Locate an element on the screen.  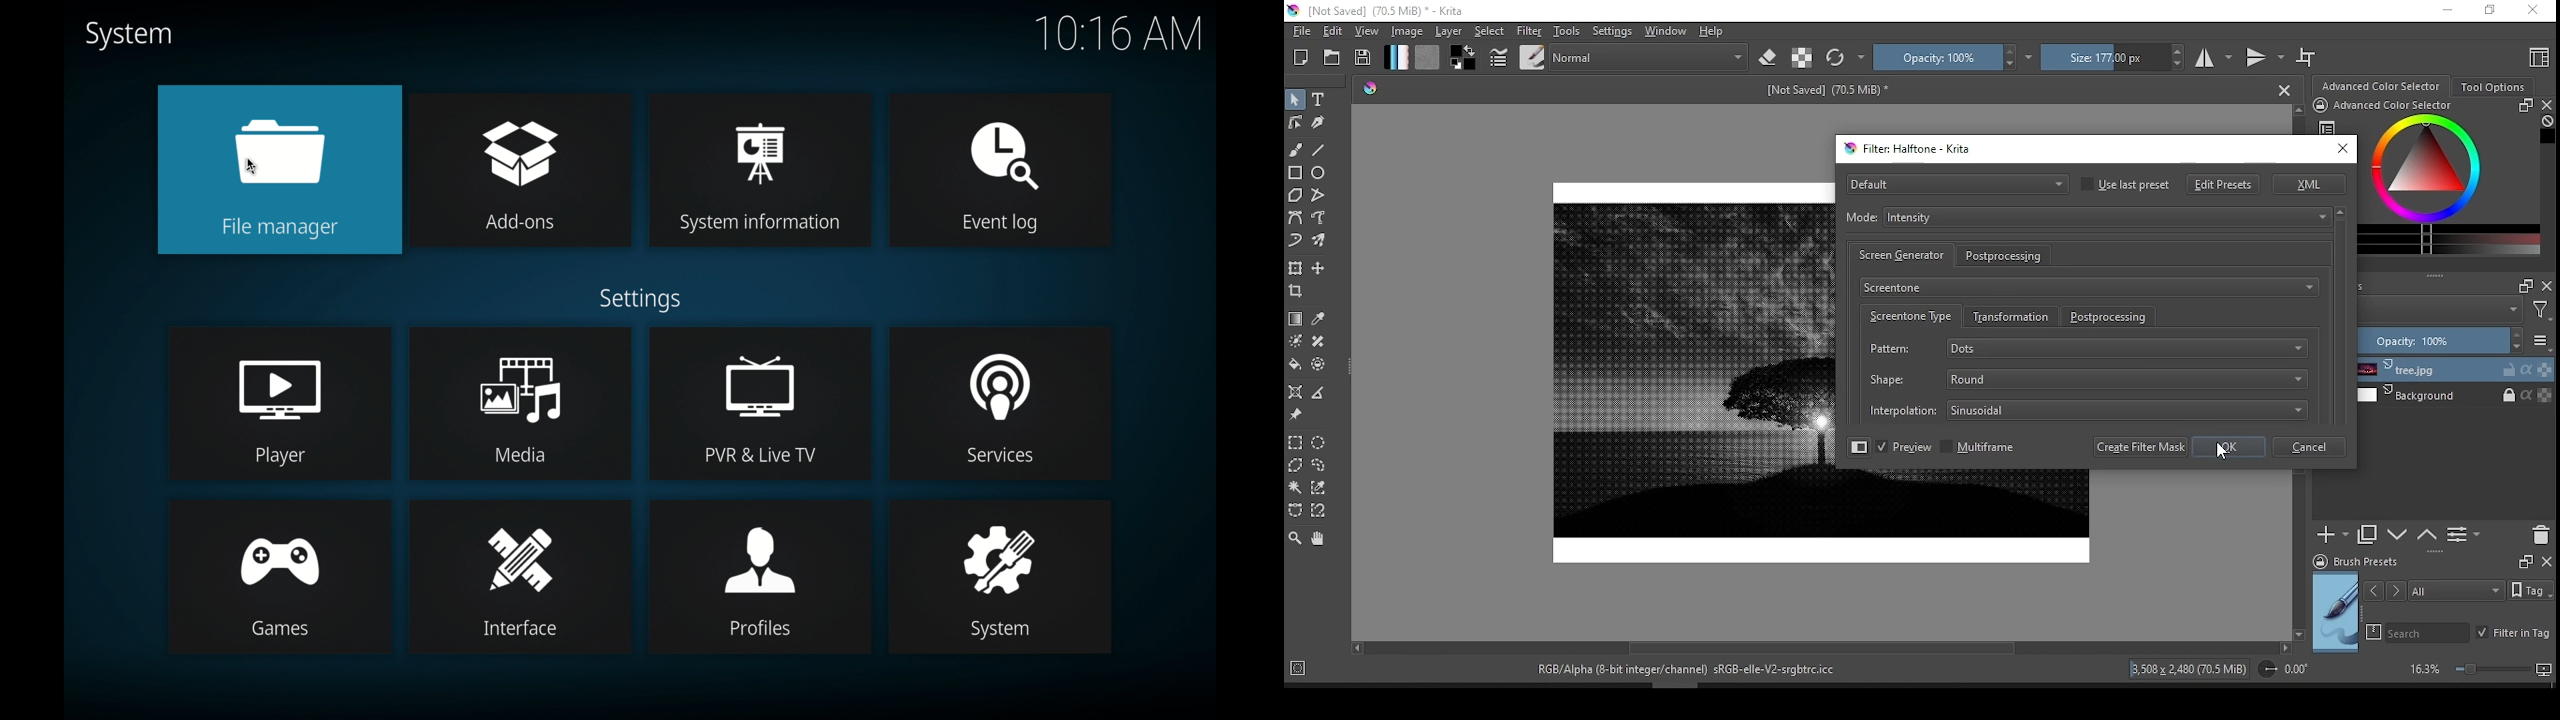
close window is located at coordinates (2344, 148).